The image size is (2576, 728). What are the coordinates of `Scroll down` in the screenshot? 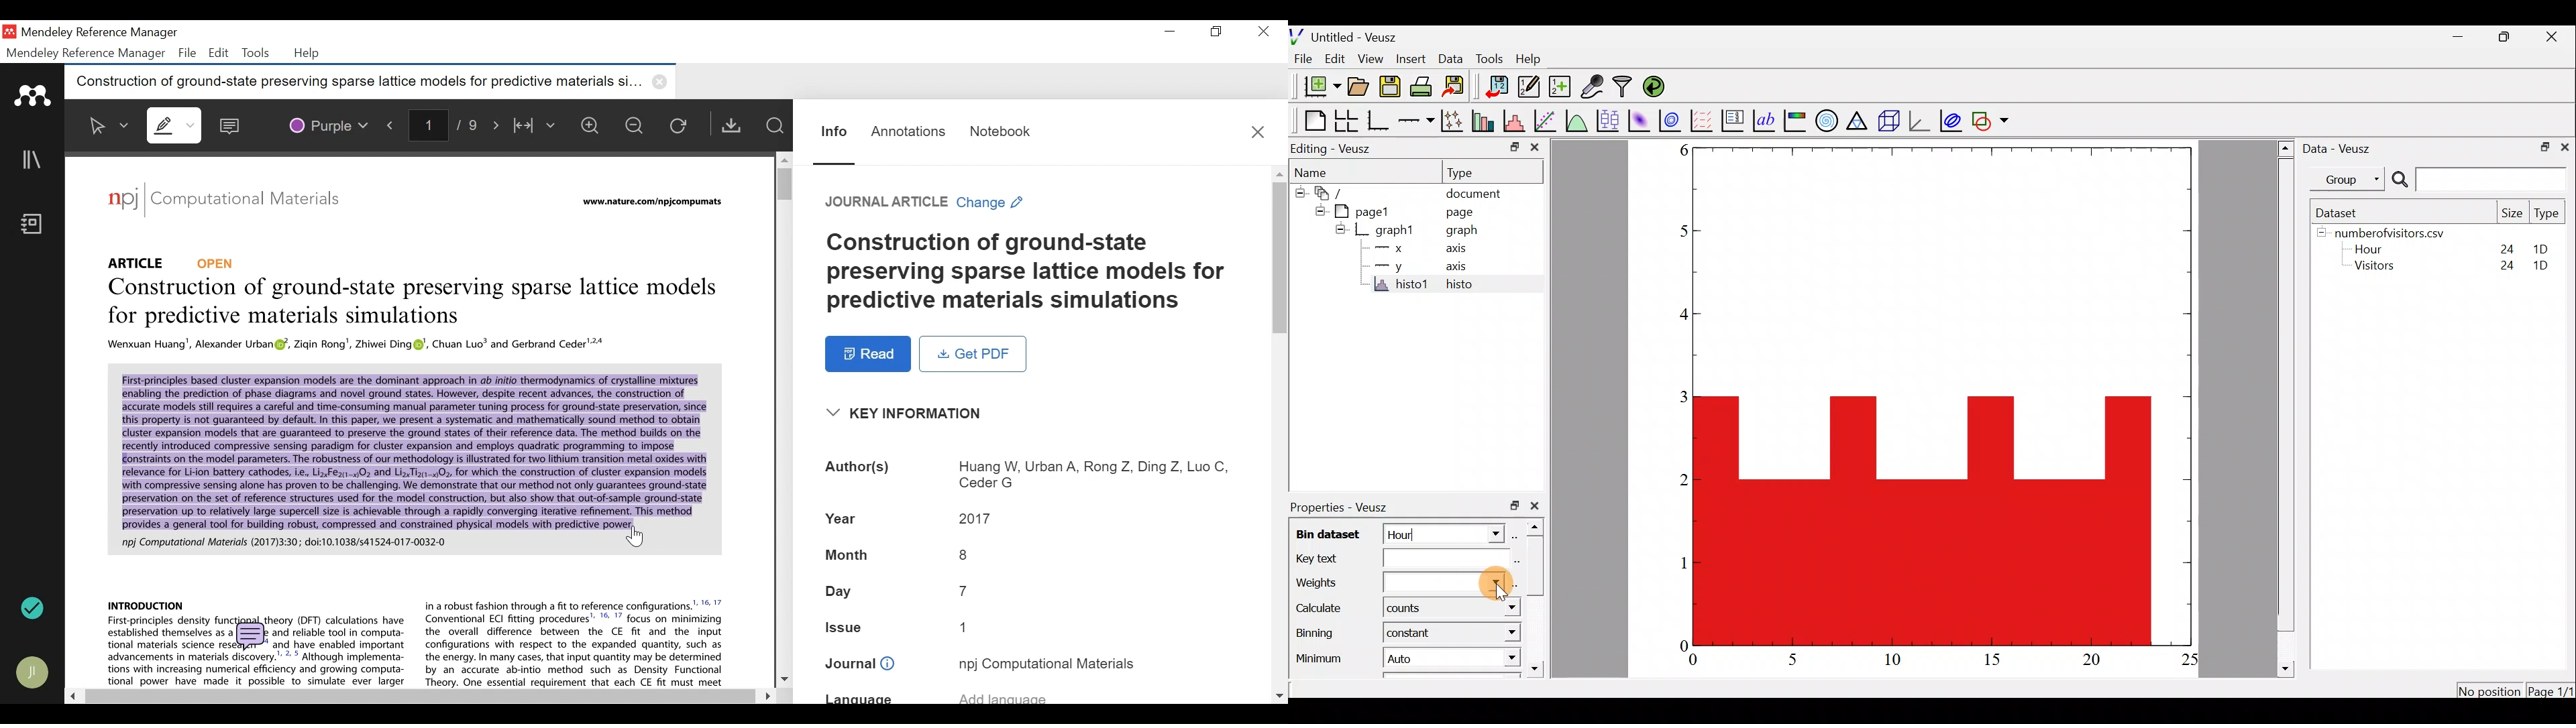 It's located at (784, 677).